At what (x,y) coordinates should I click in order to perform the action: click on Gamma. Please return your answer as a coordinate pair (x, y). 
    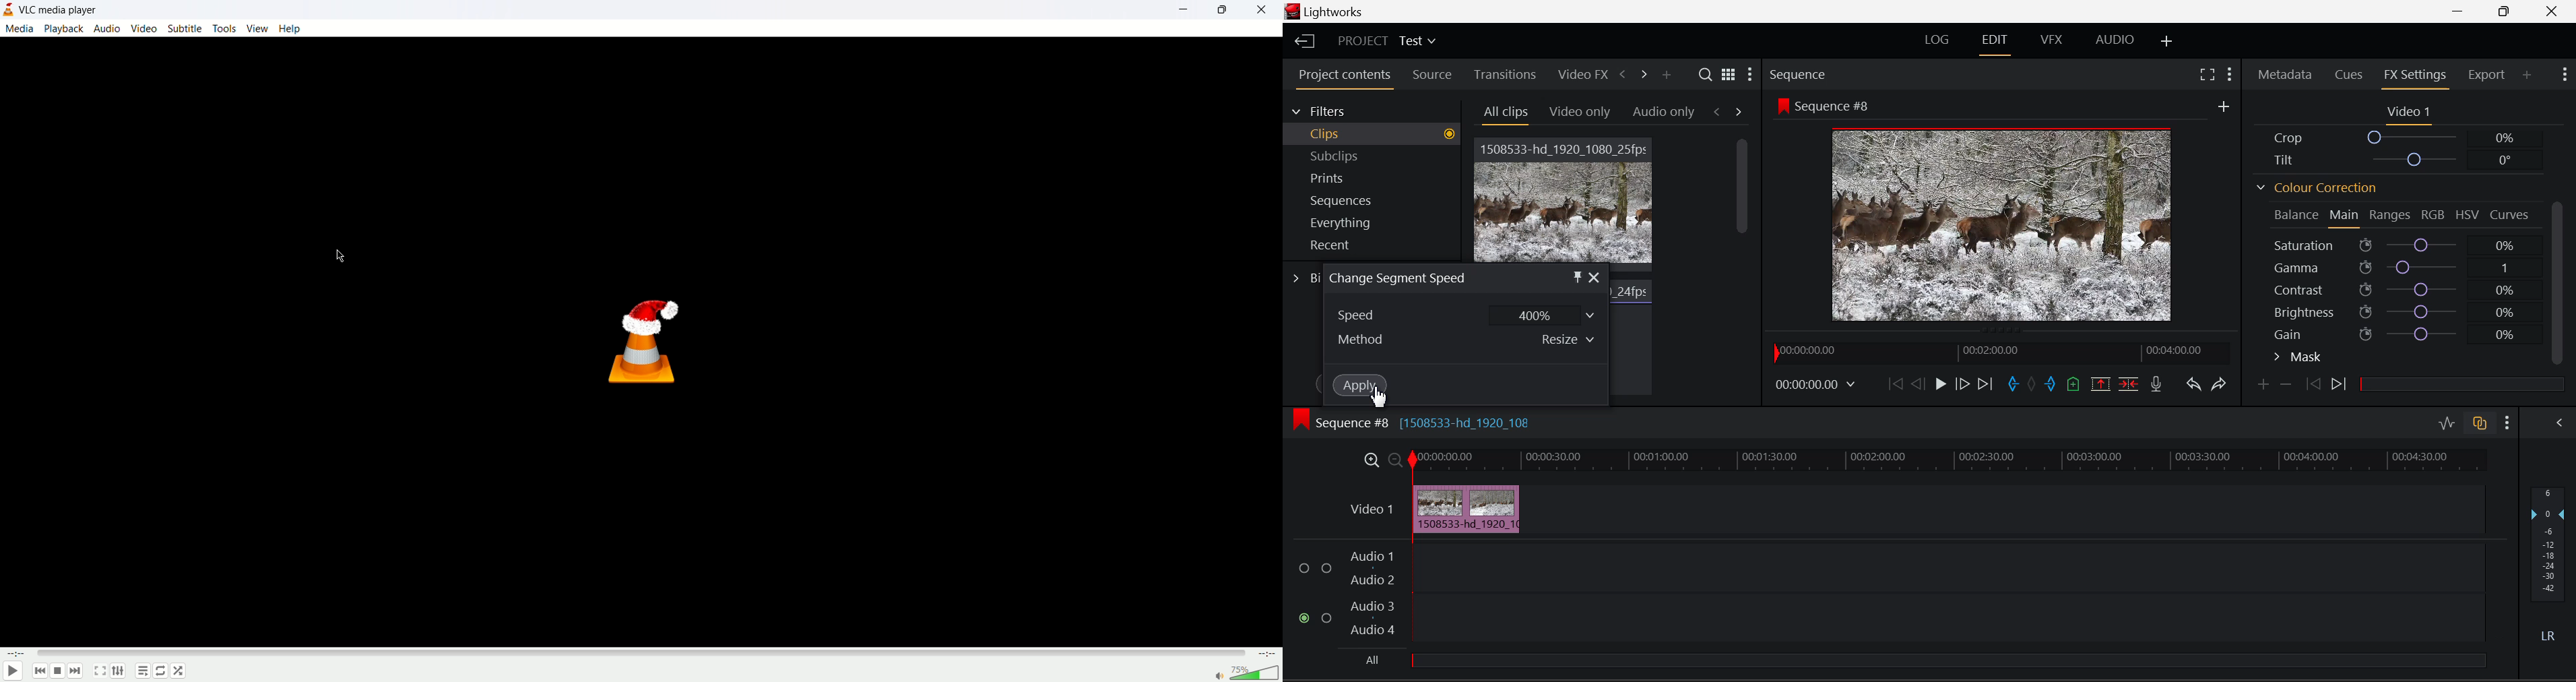
    Looking at the image, I should click on (2397, 268).